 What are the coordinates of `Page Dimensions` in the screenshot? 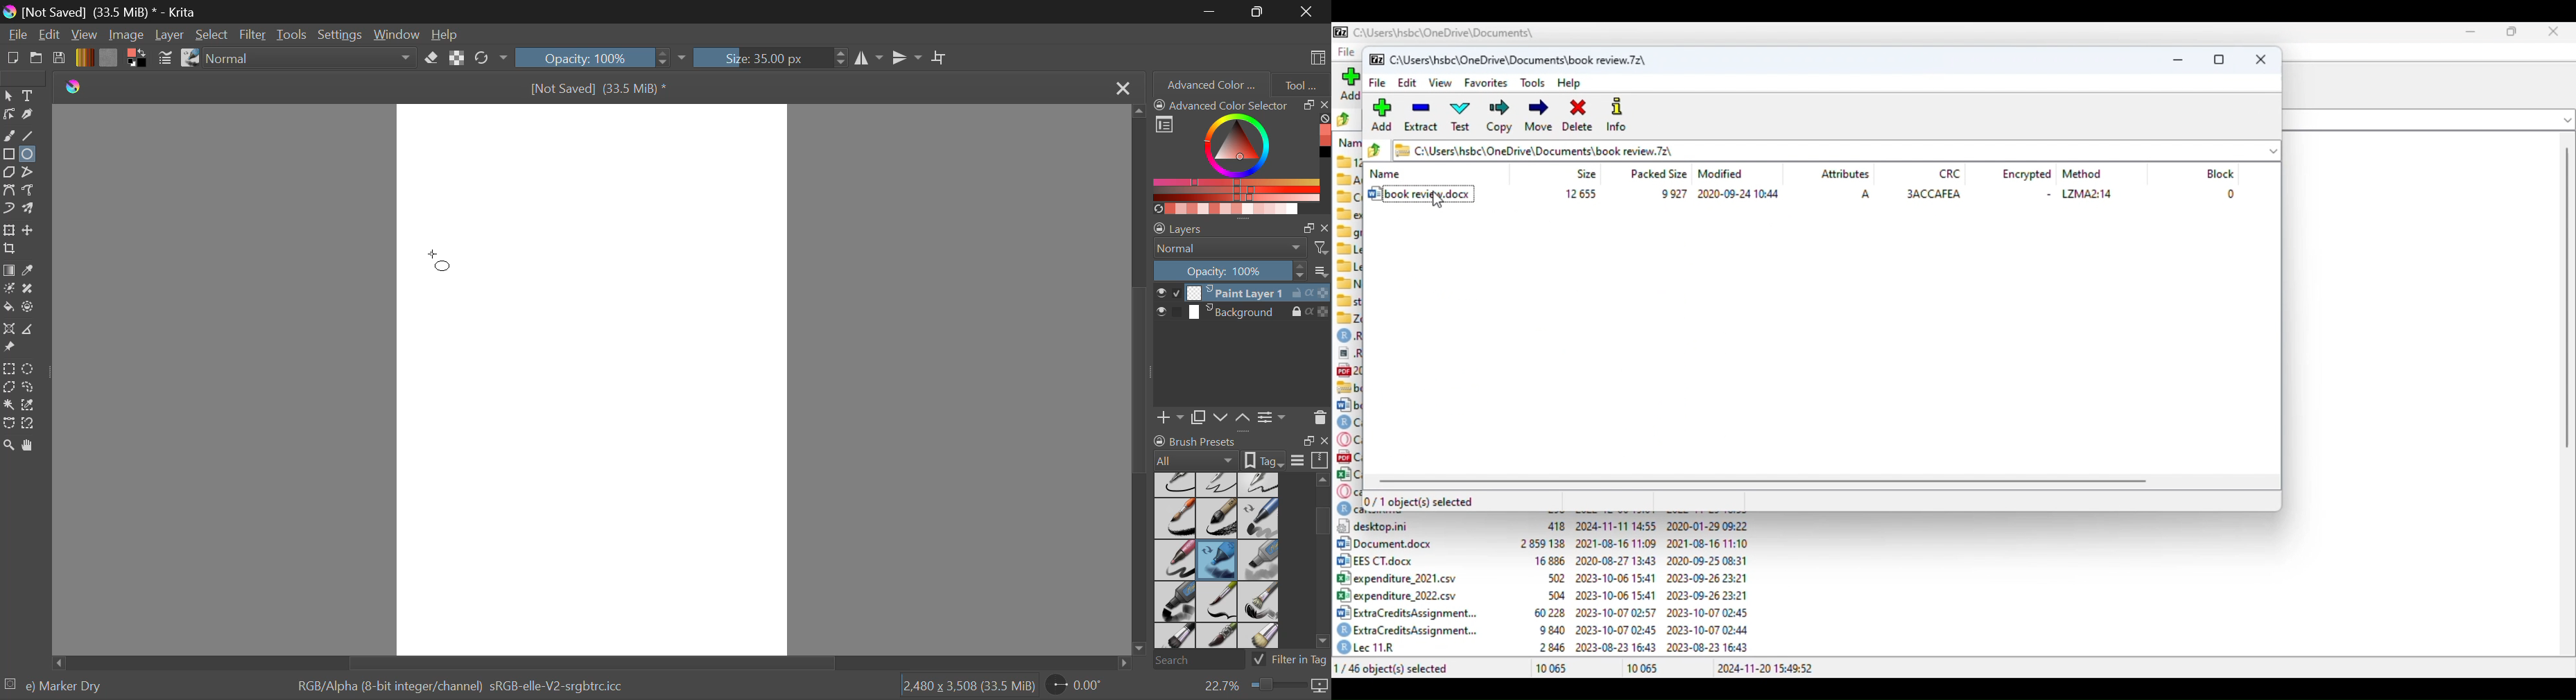 It's located at (972, 686).